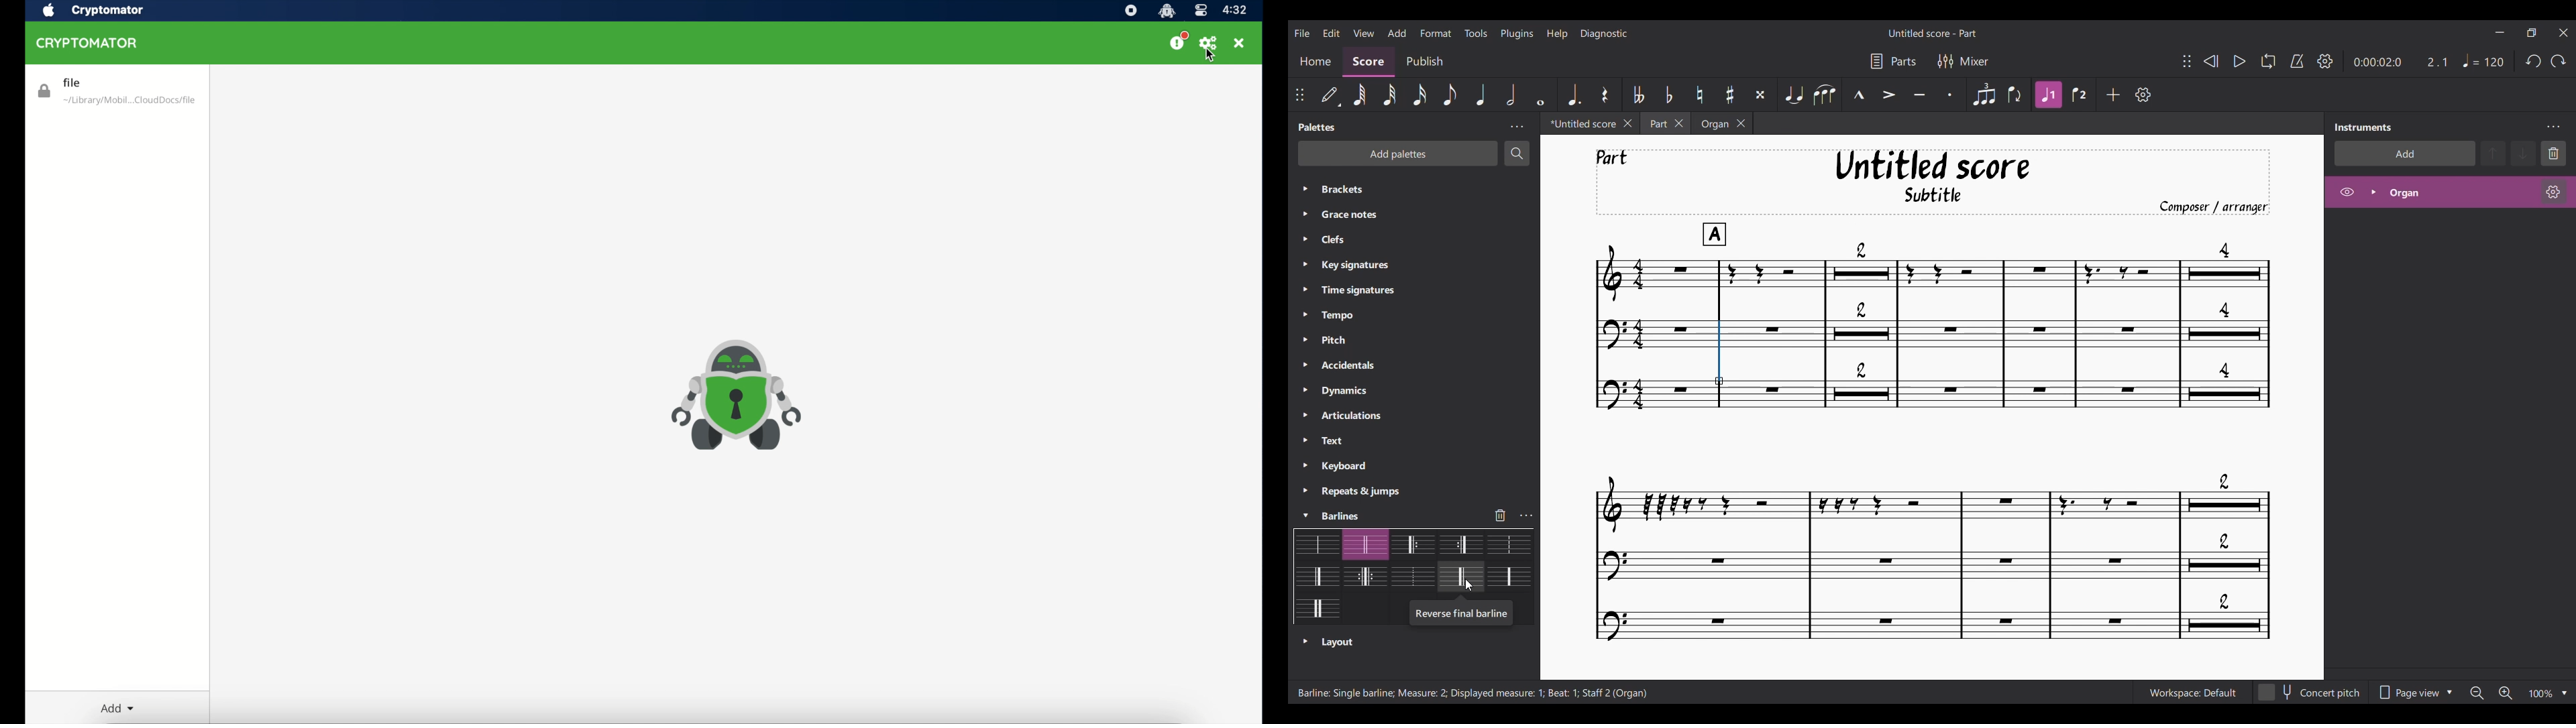 This screenshot has width=2576, height=728. Describe the element at coordinates (1540, 95) in the screenshot. I see `Whole note` at that location.